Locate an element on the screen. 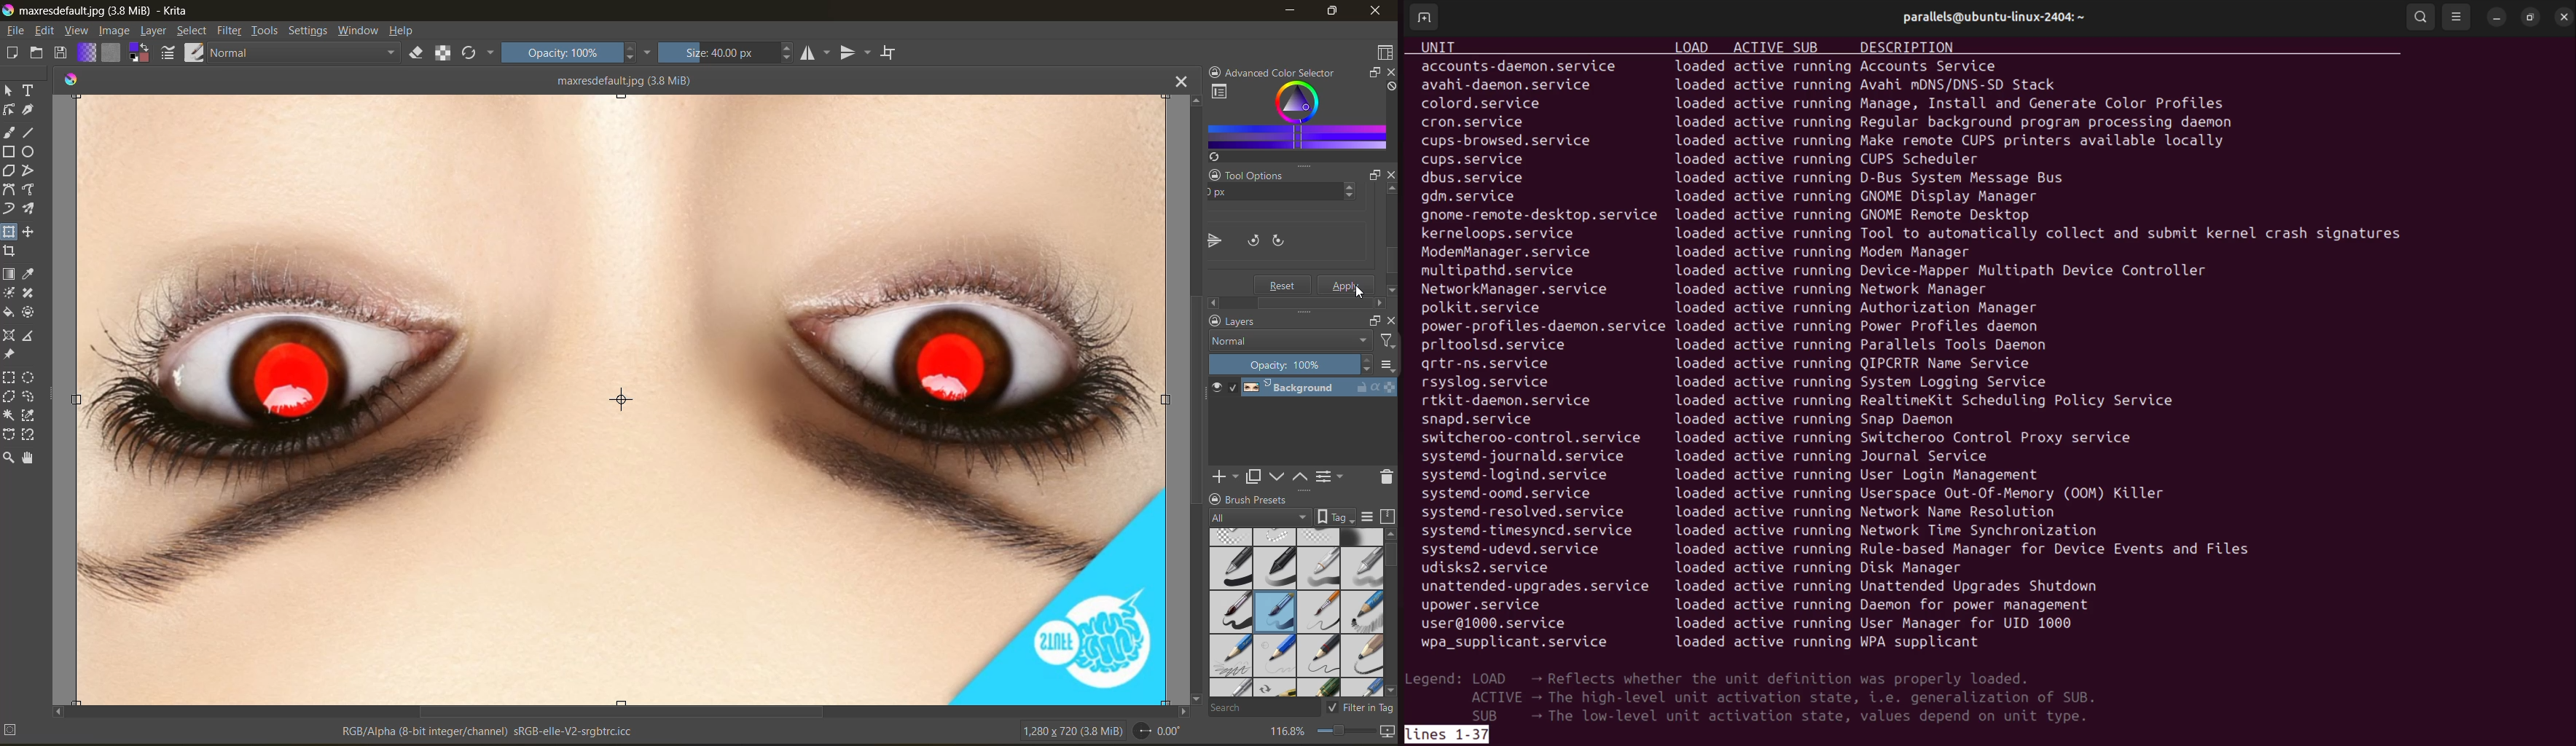  loaded is located at coordinates (1701, 476).